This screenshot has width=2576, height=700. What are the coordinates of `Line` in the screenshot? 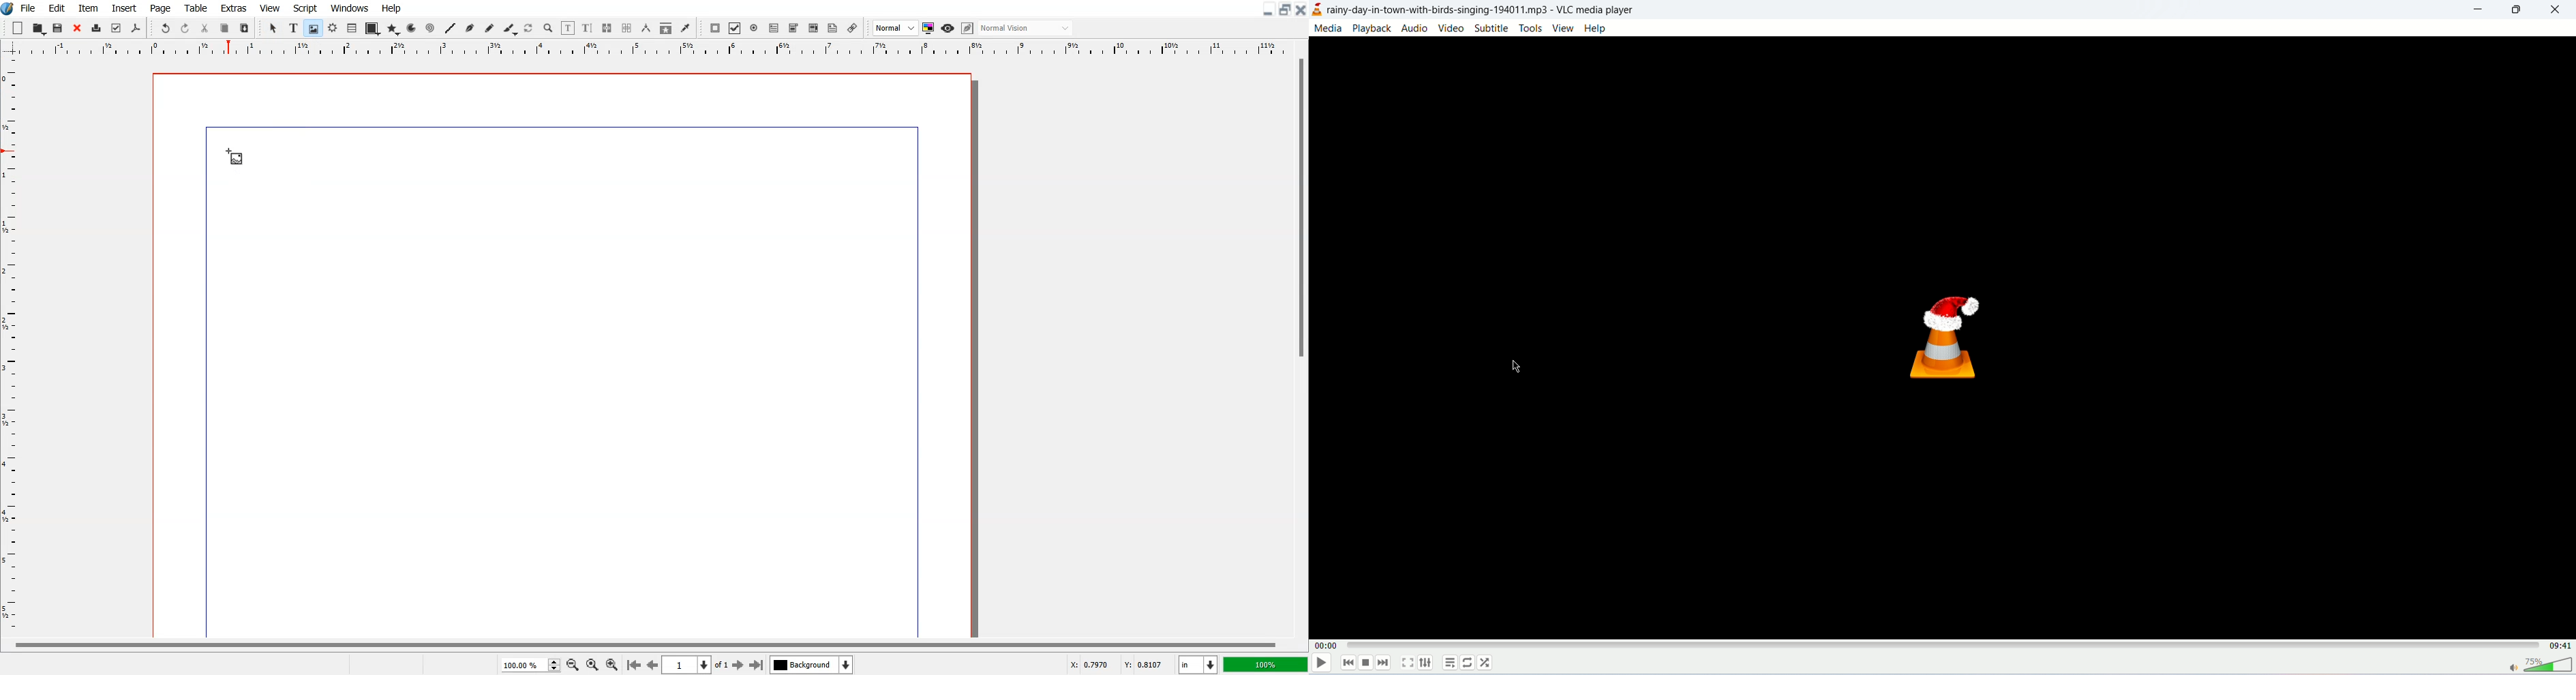 It's located at (451, 28).